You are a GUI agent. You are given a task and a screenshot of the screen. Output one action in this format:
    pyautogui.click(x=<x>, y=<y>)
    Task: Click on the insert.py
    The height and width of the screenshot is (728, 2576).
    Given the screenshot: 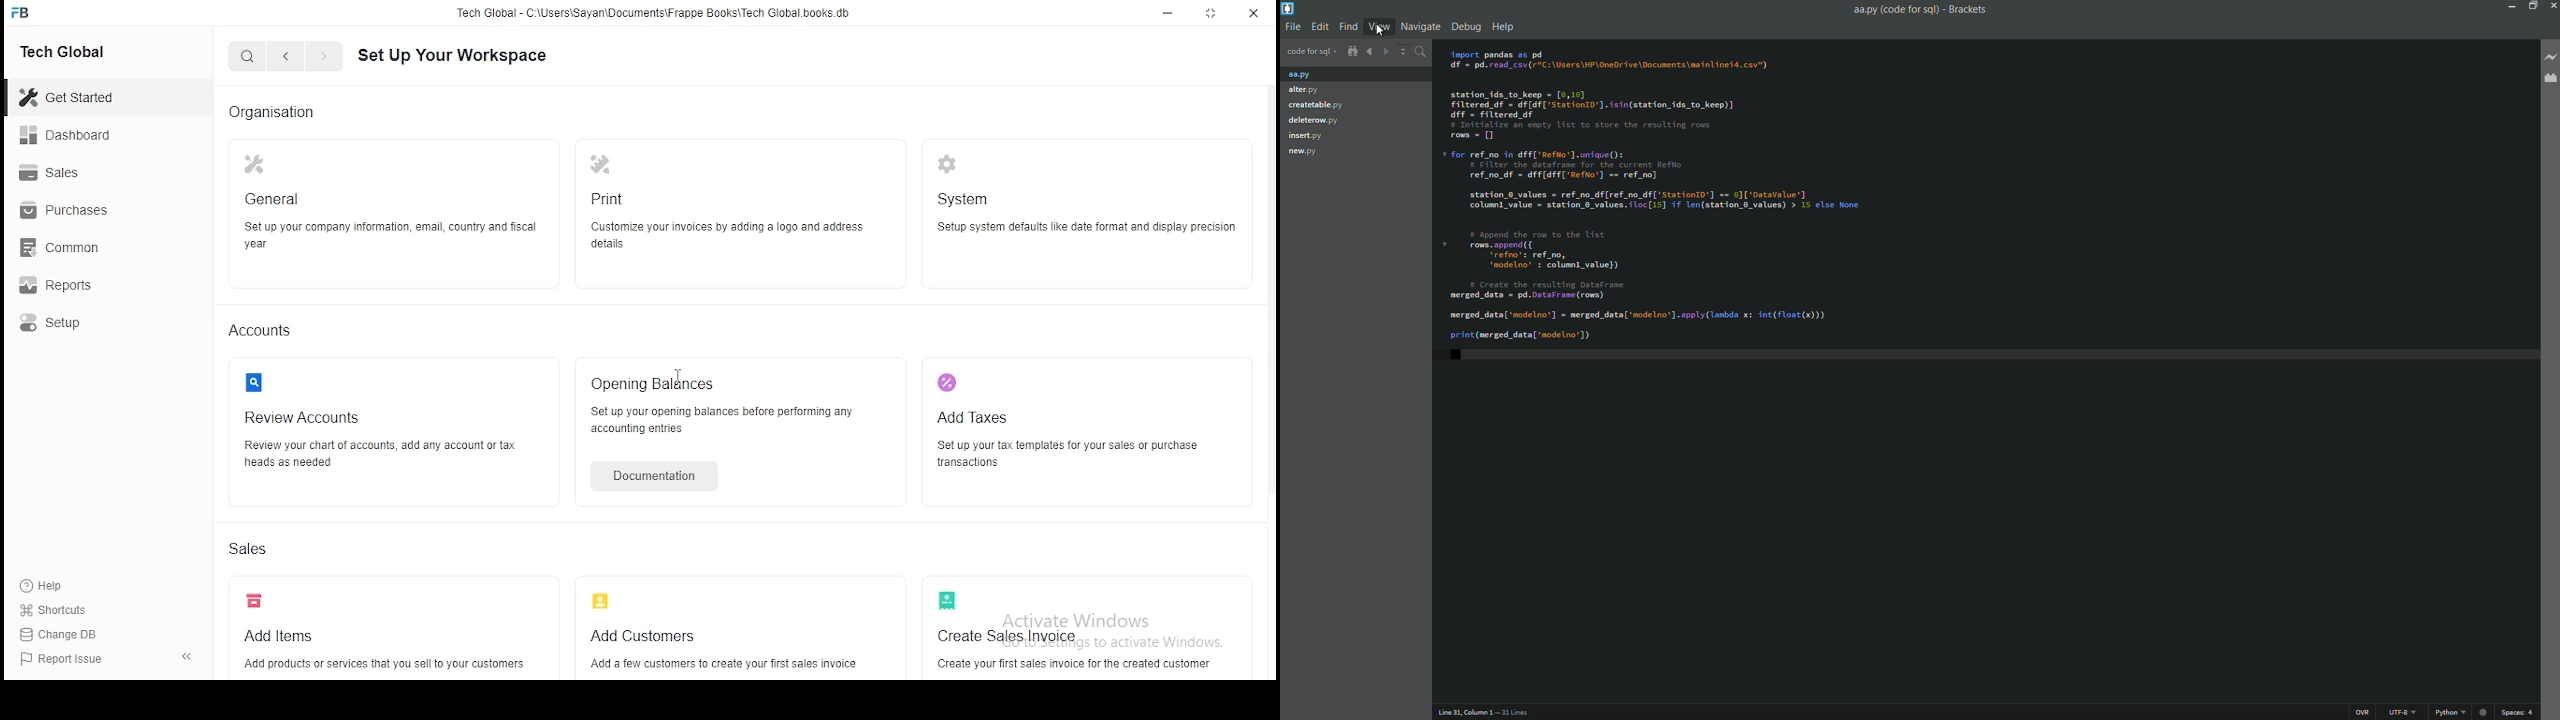 What is the action you would take?
    pyautogui.click(x=1309, y=137)
    